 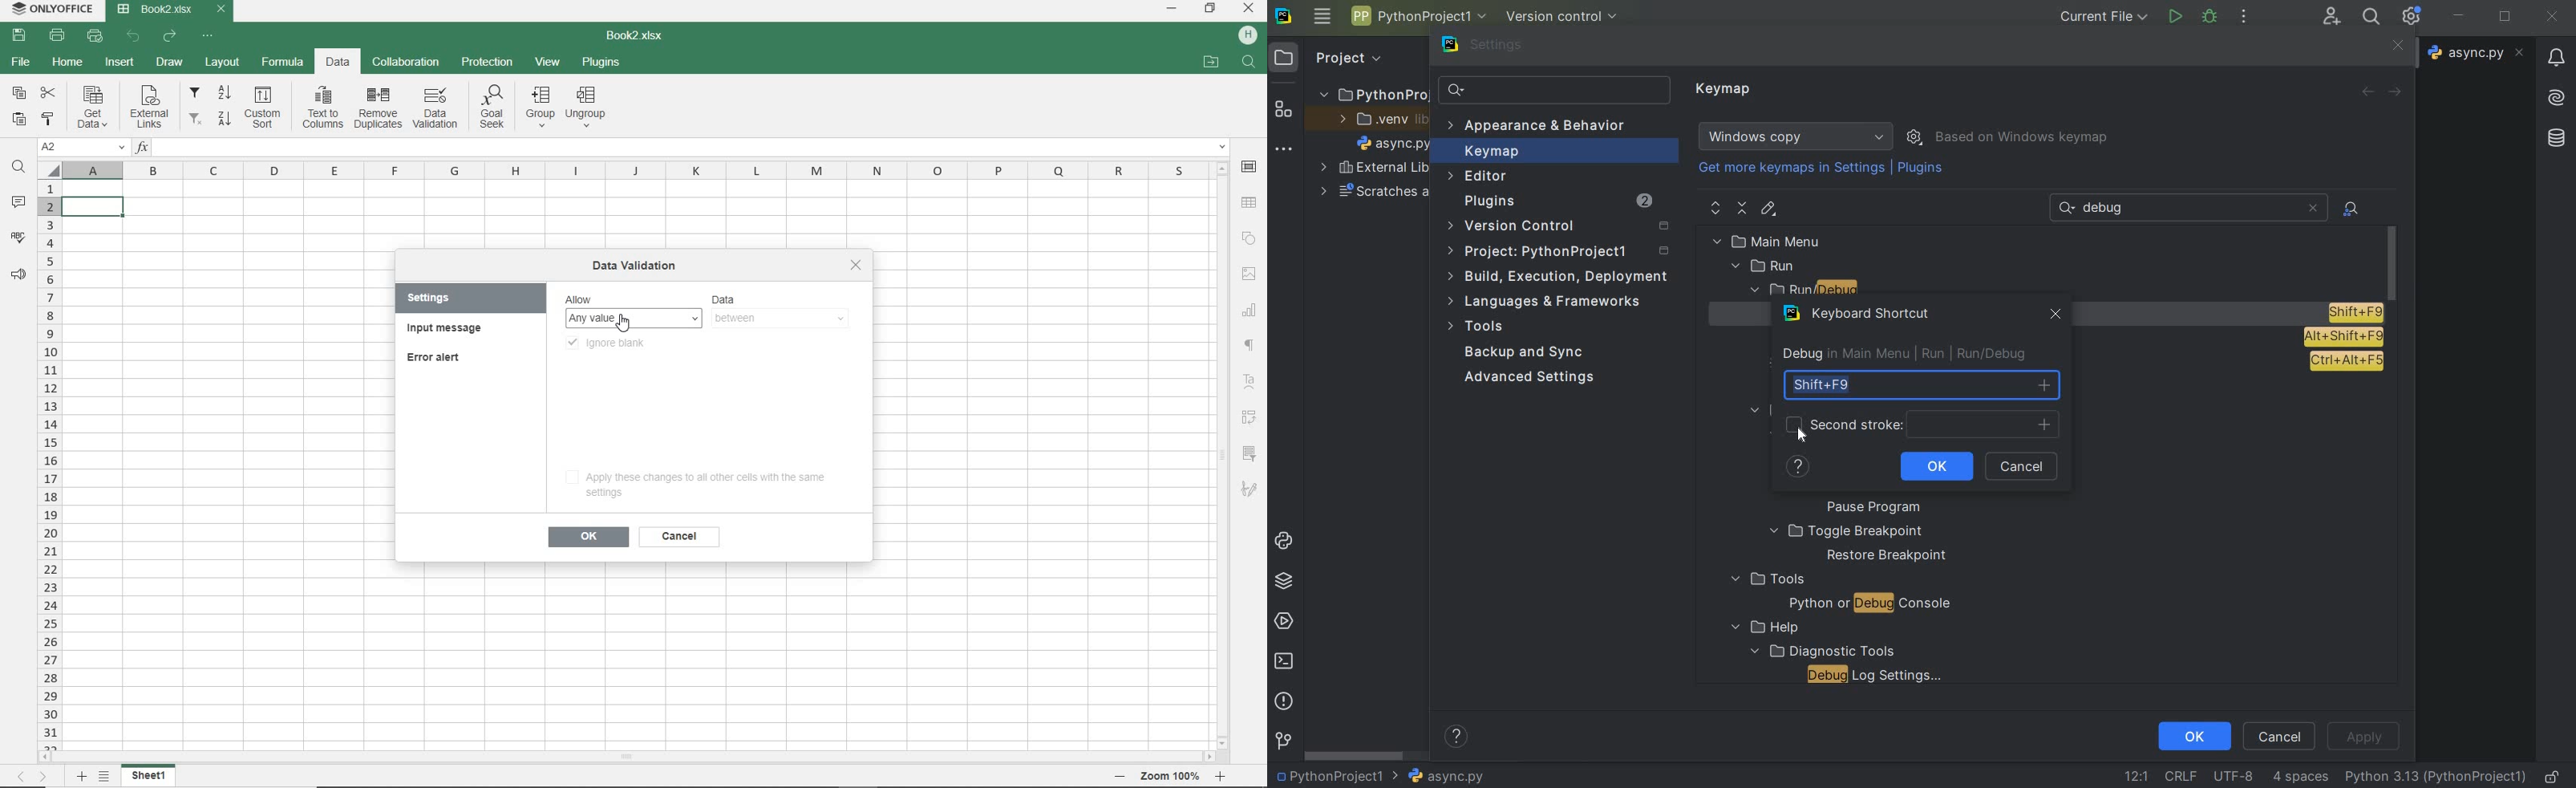 What do you see at coordinates (1250, 63) in the screenshot?
I see `FIND` at bounding box center [1250, 63].